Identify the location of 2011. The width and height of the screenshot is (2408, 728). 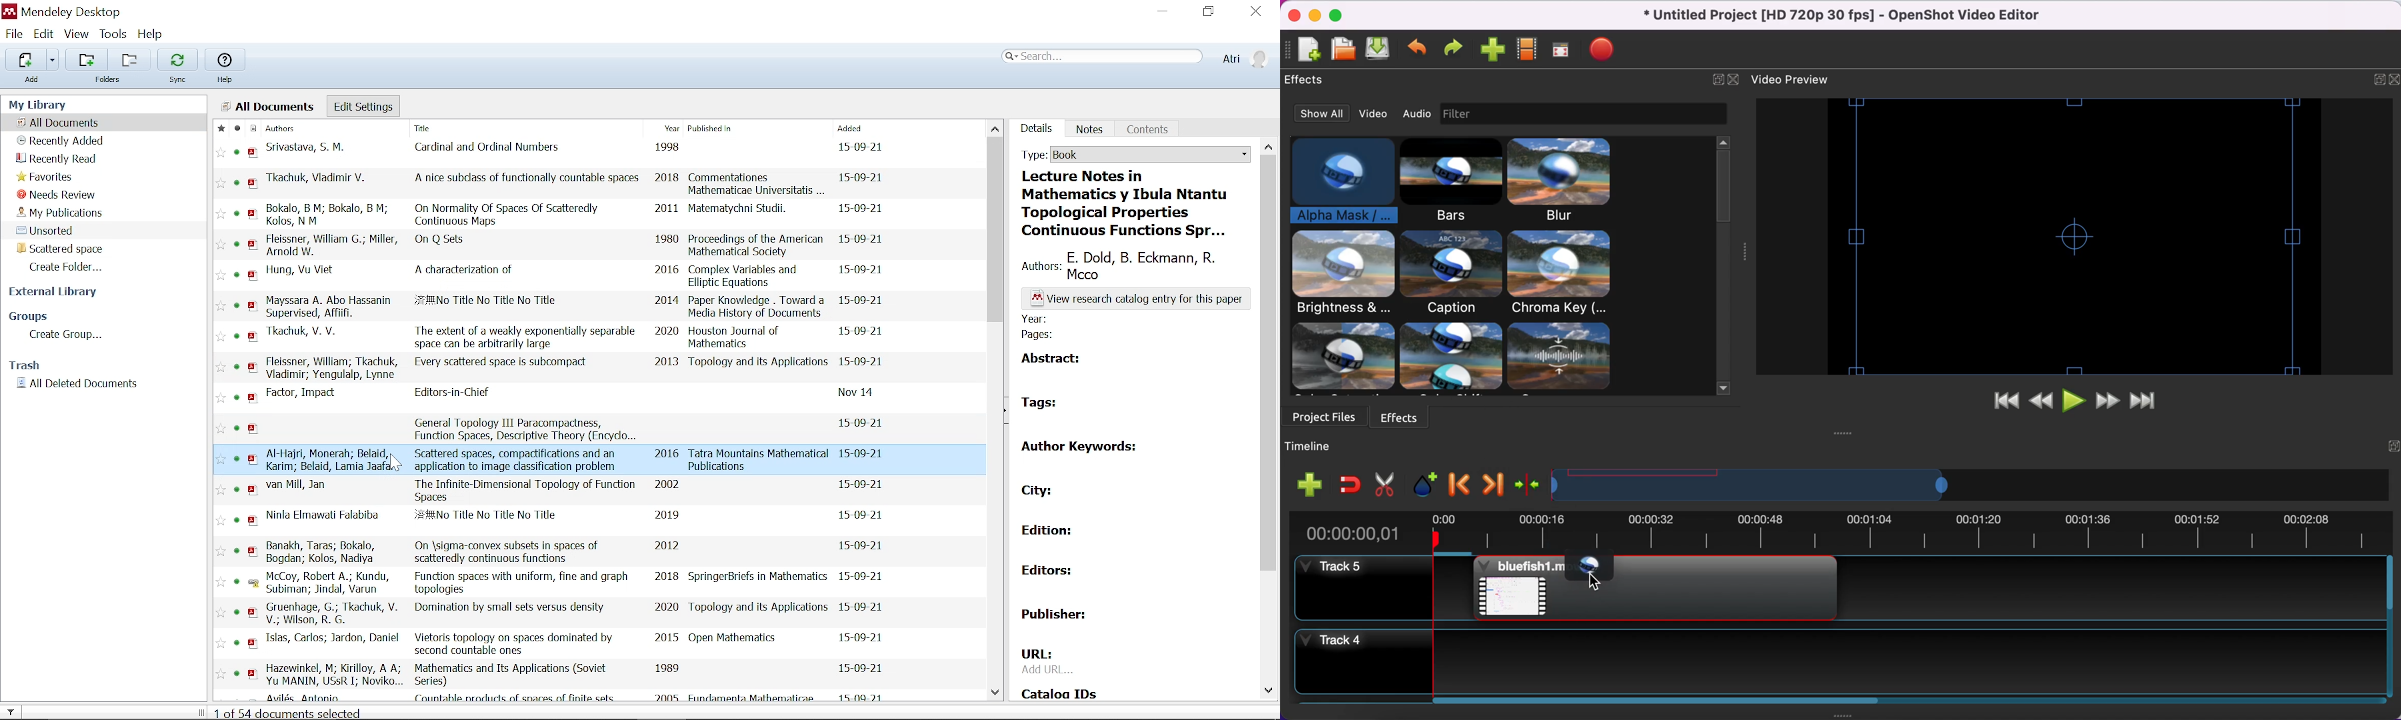
(666, 208).